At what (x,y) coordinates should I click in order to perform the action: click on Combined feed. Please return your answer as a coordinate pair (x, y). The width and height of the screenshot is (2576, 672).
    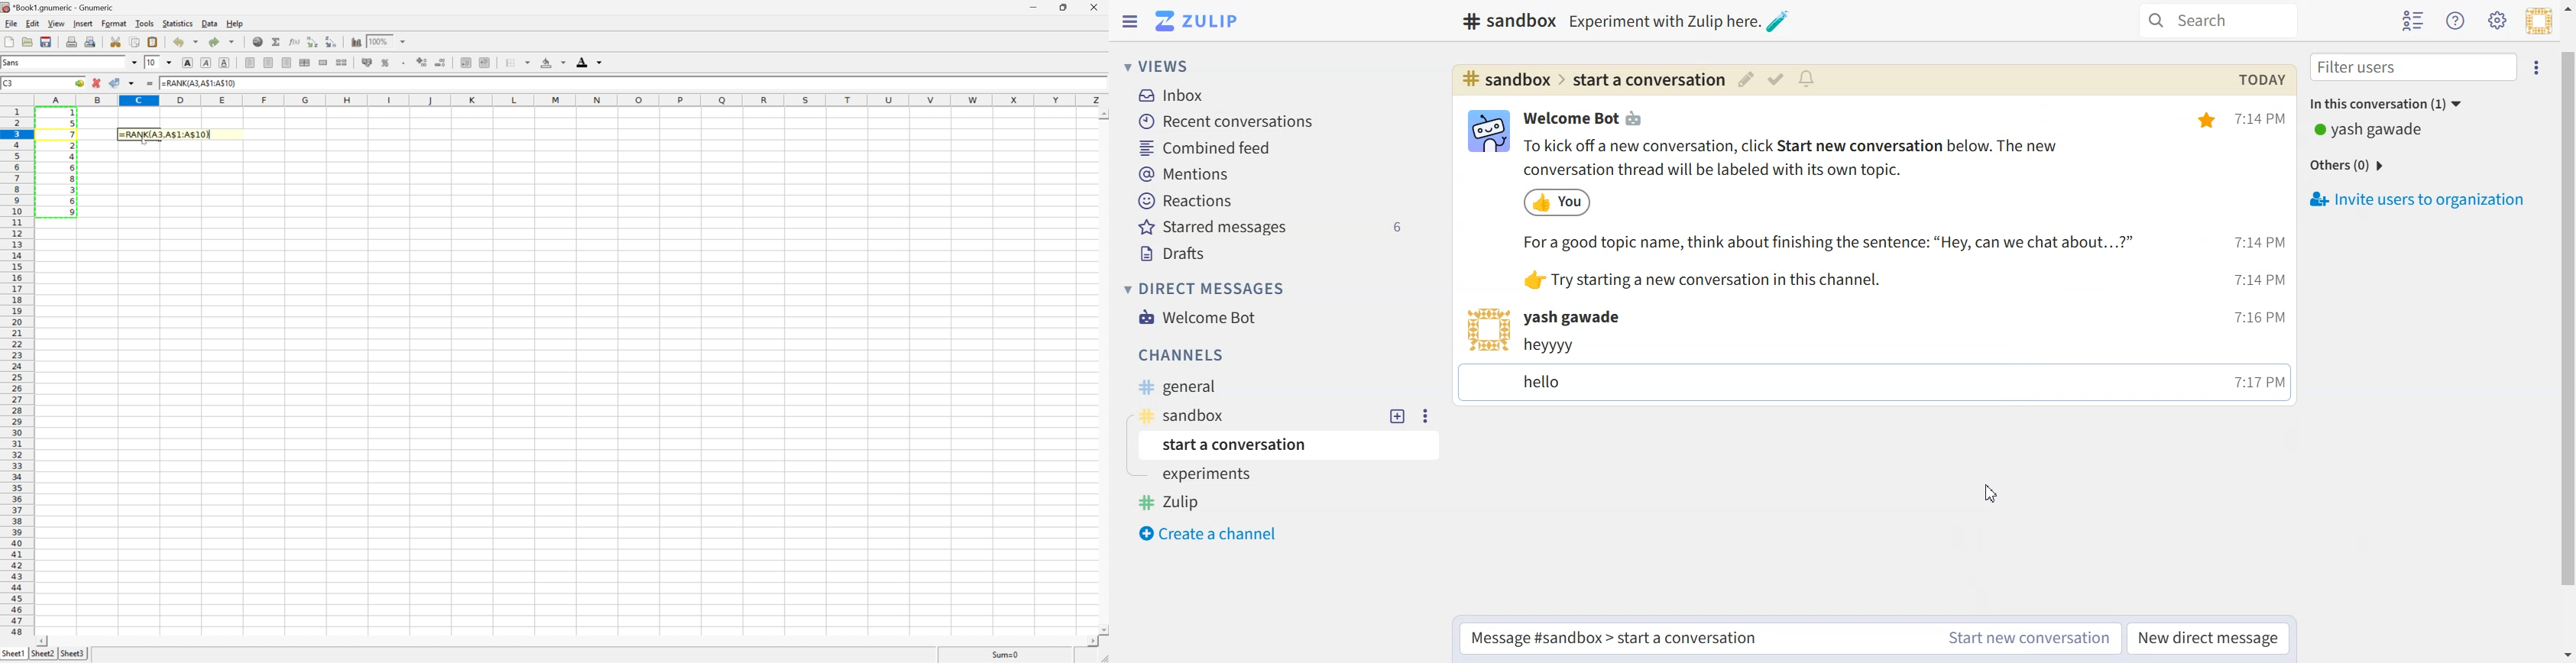
    Looking at the image, I should click on (1209, 149).